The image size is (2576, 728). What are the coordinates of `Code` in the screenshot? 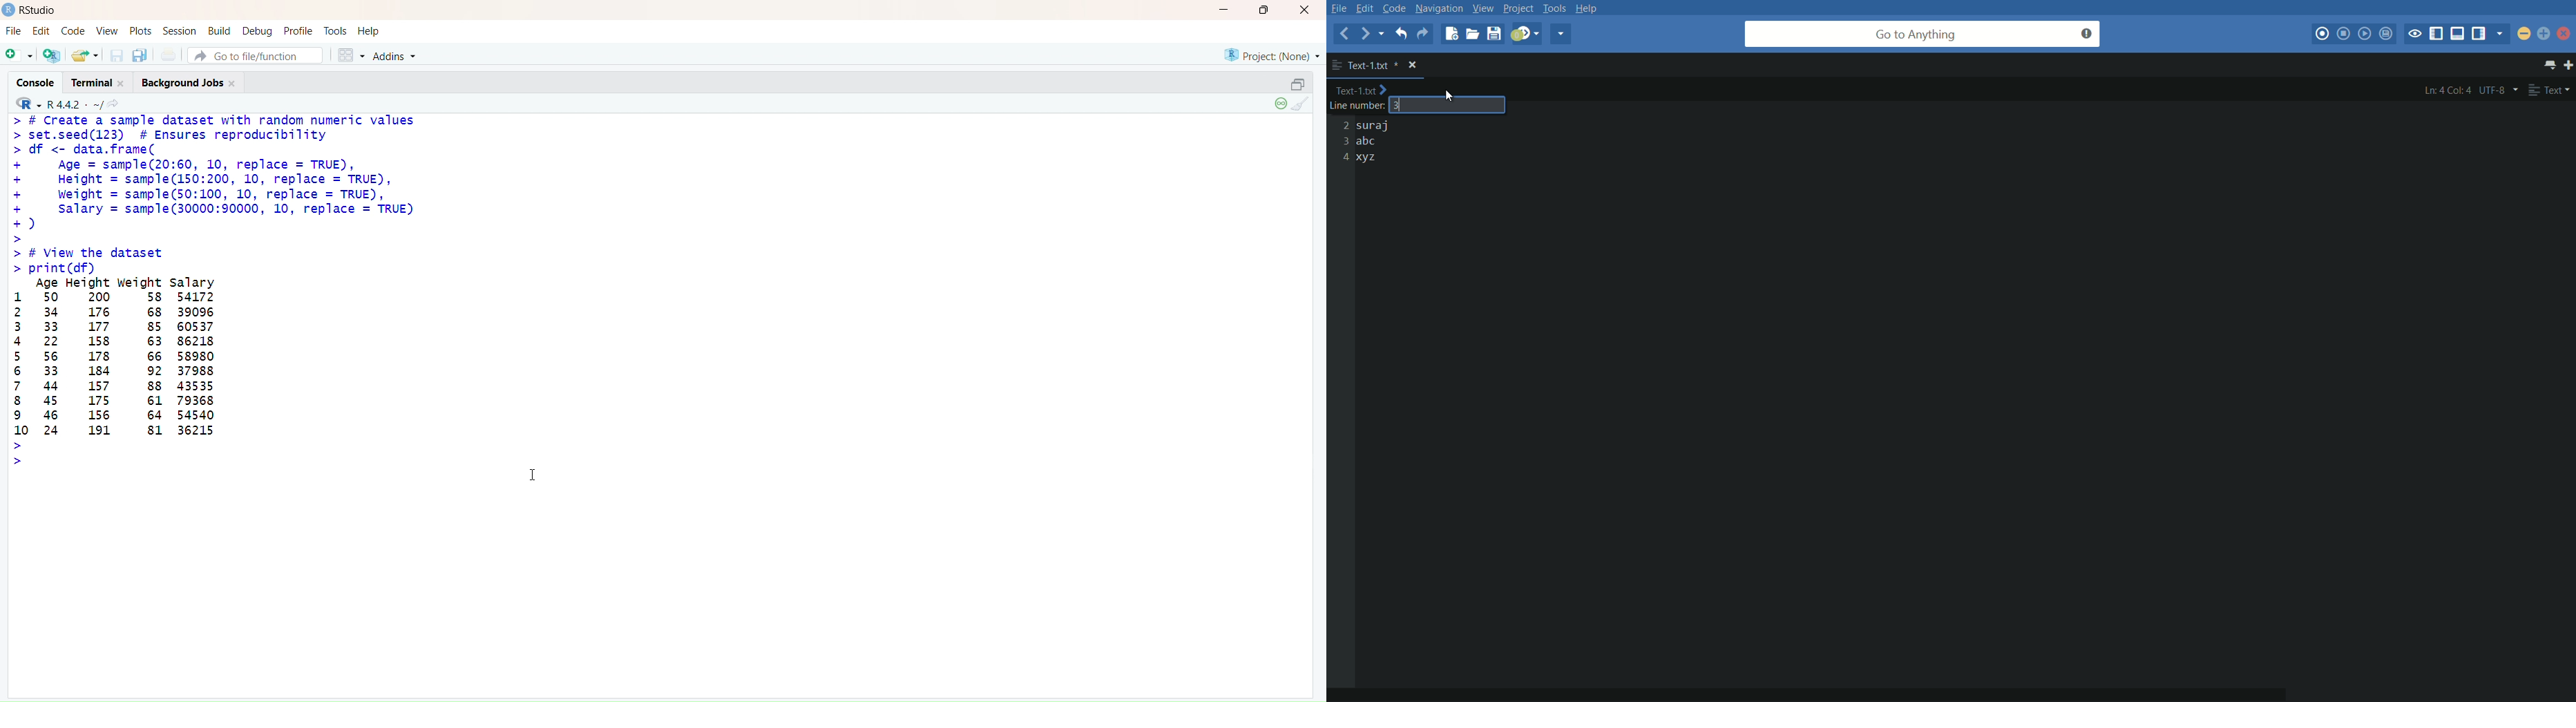 It's located at (72, 32).